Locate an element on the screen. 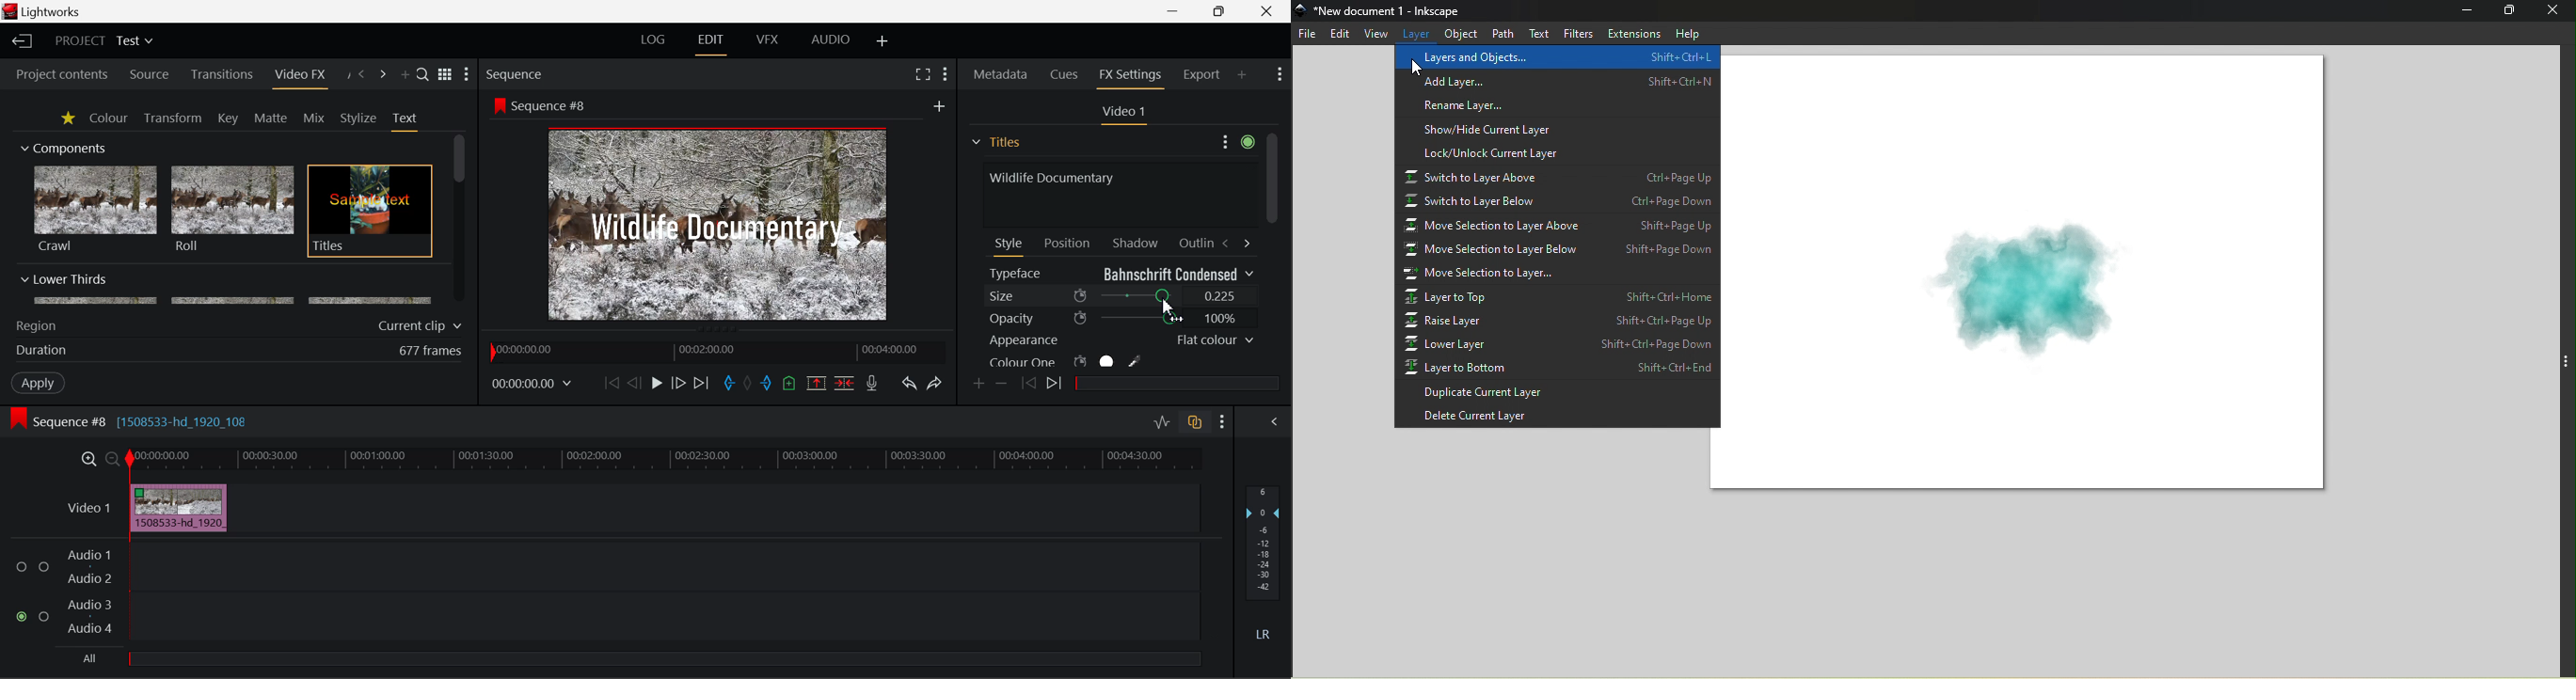 Image resolution: width=2576 pixels, height=700 pixels. Source is located at coordinates (149, 76).